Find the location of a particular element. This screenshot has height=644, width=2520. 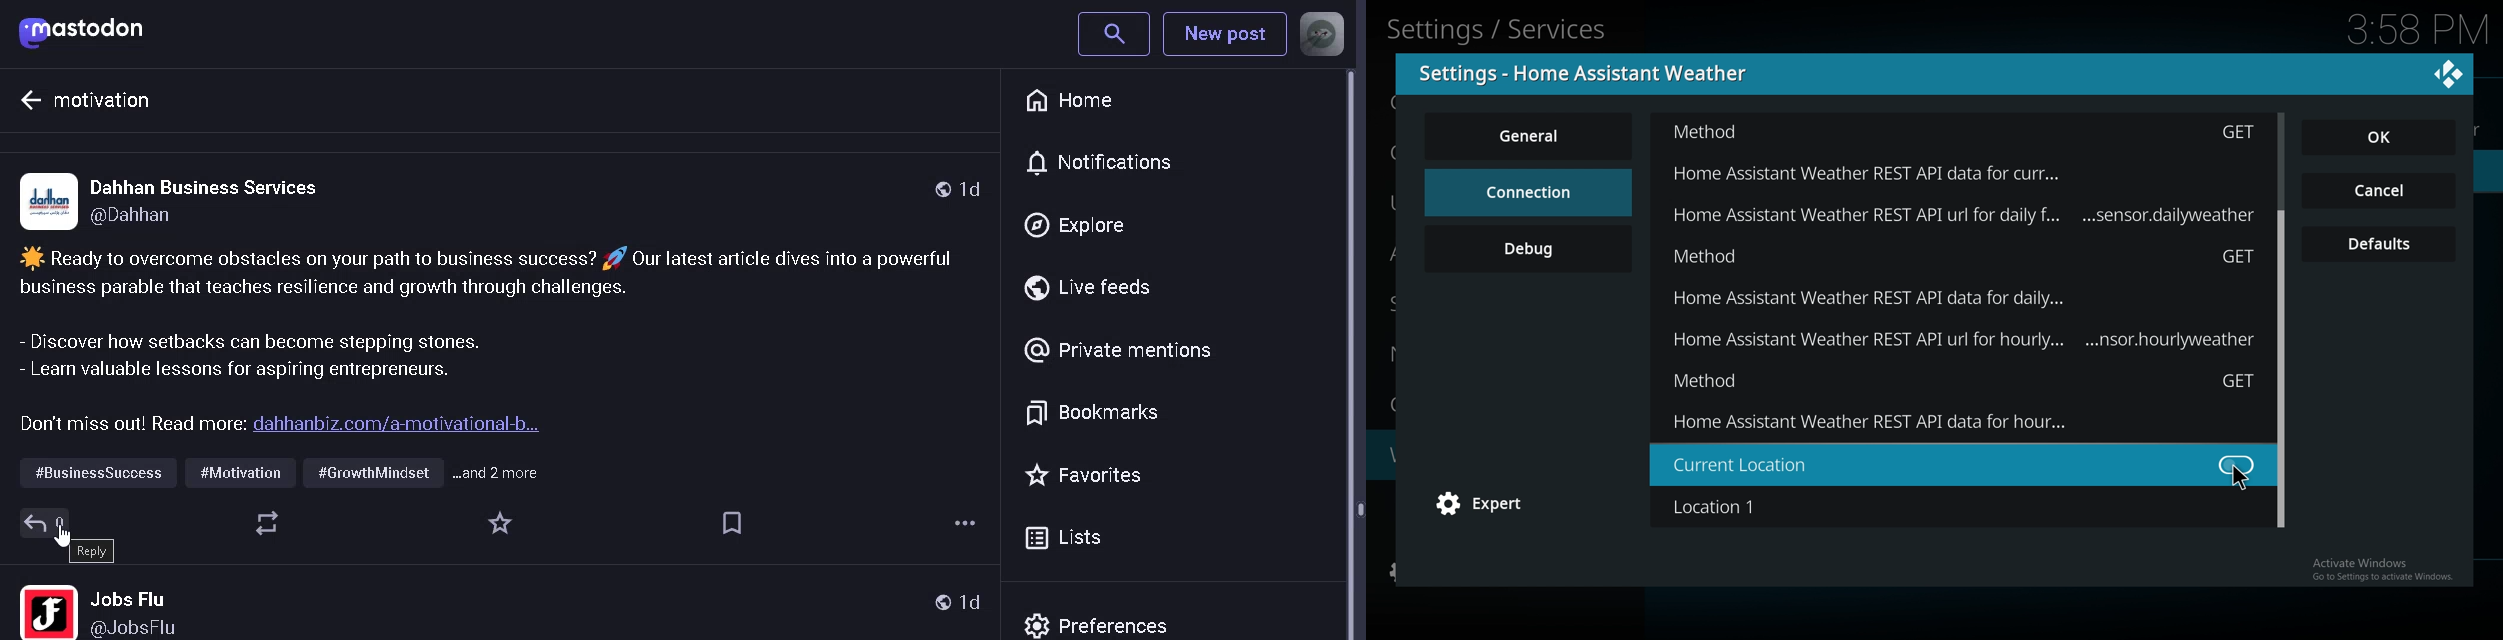

cursor is located at coordinates (2241, 478).